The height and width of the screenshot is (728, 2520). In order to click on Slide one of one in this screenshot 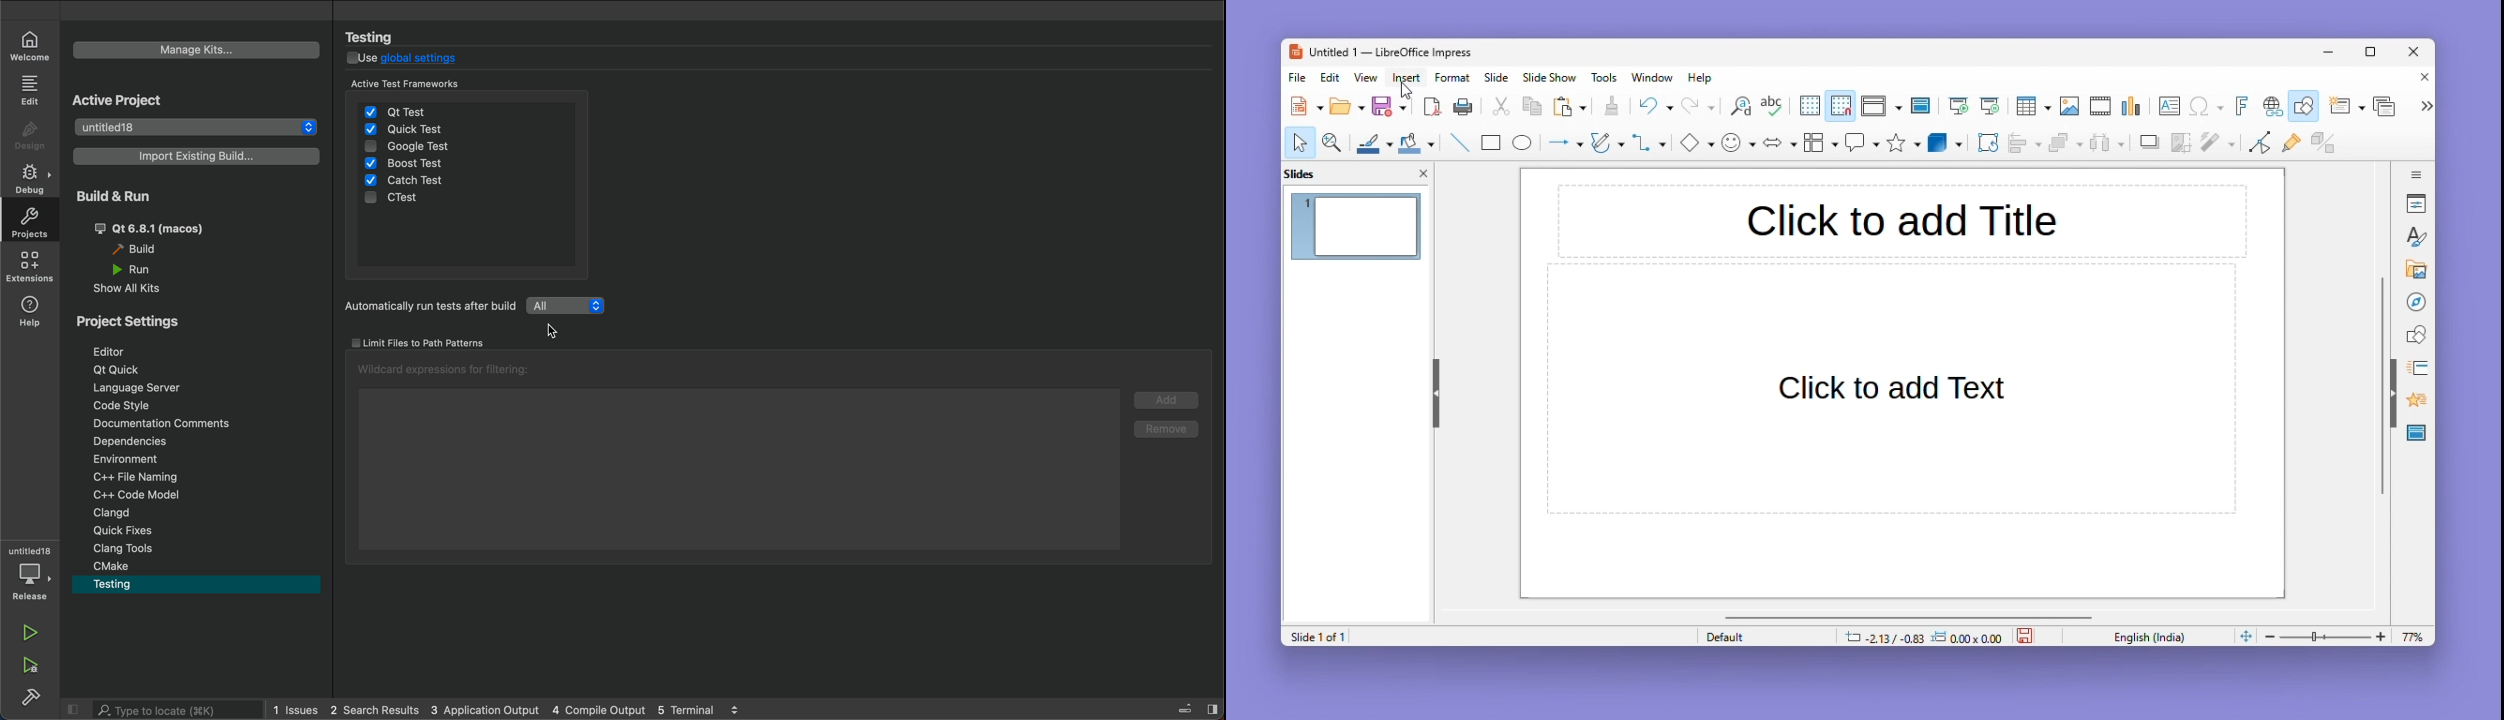, I will do `click(1315, 637)`.